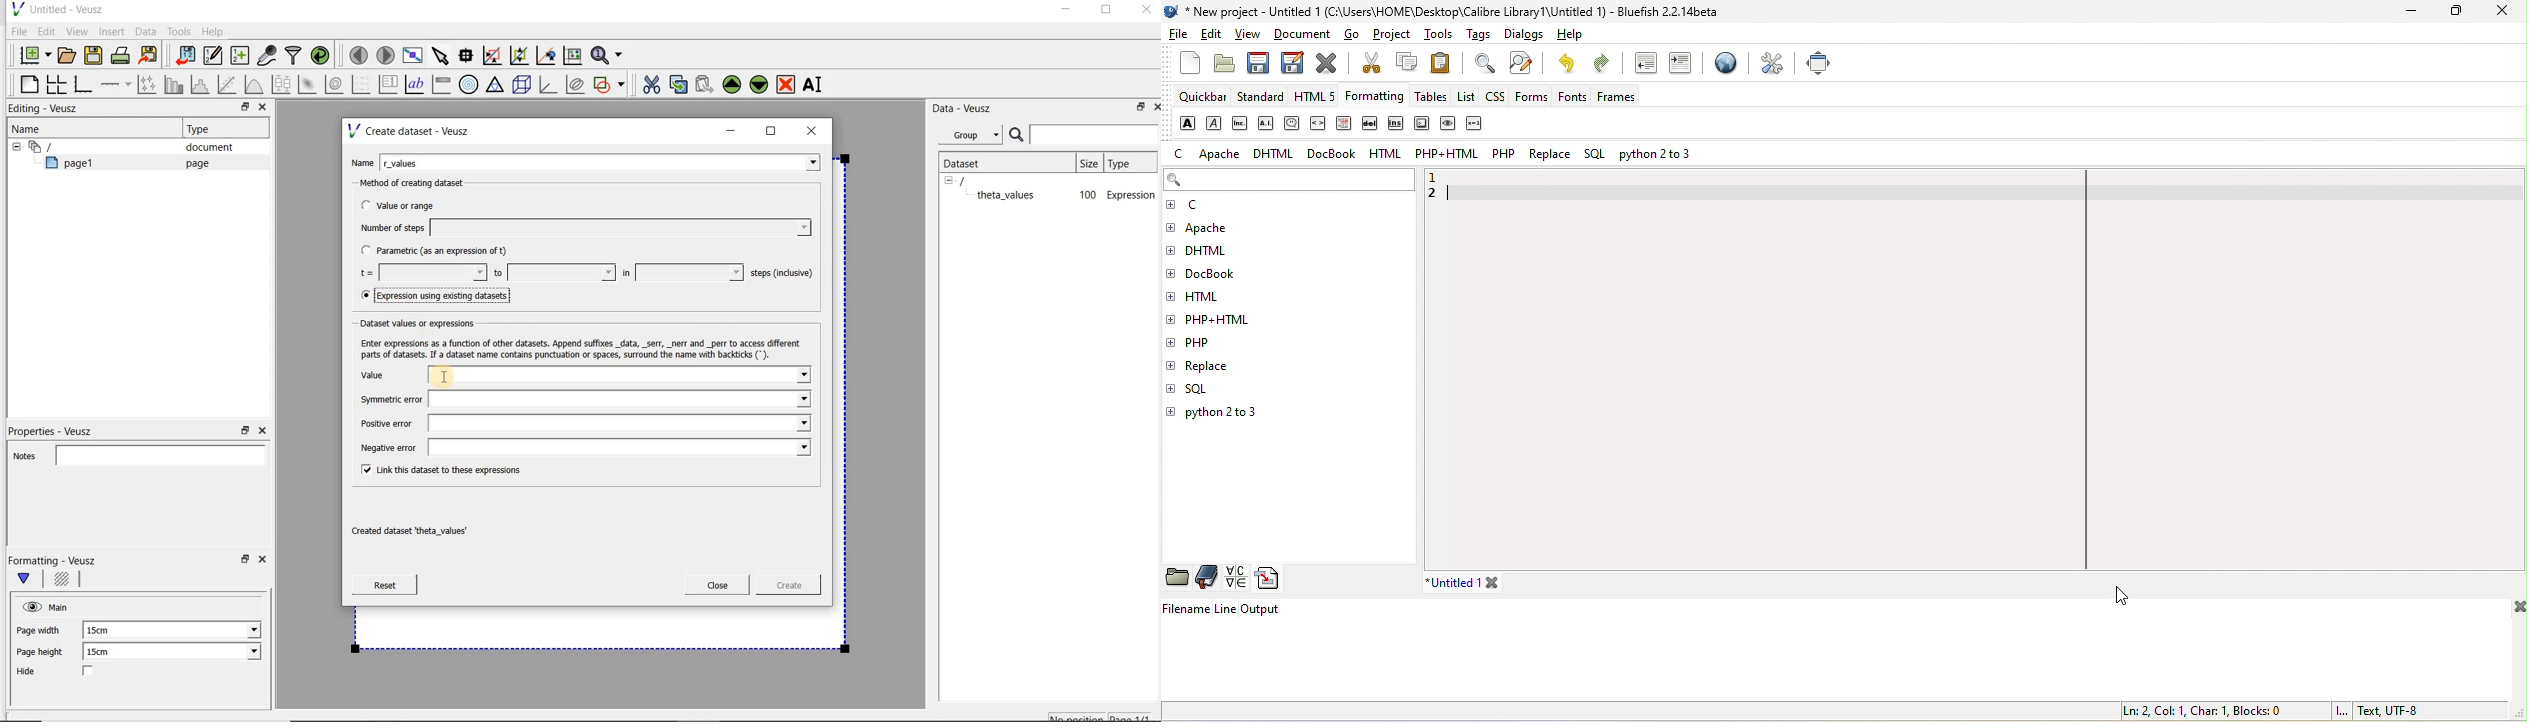 The width and height of the screenshot is (2548, 728). What do you see at coordinates (1453, 582) in the screenshot?
I see `untitled` at bounding box center [1453, 582].